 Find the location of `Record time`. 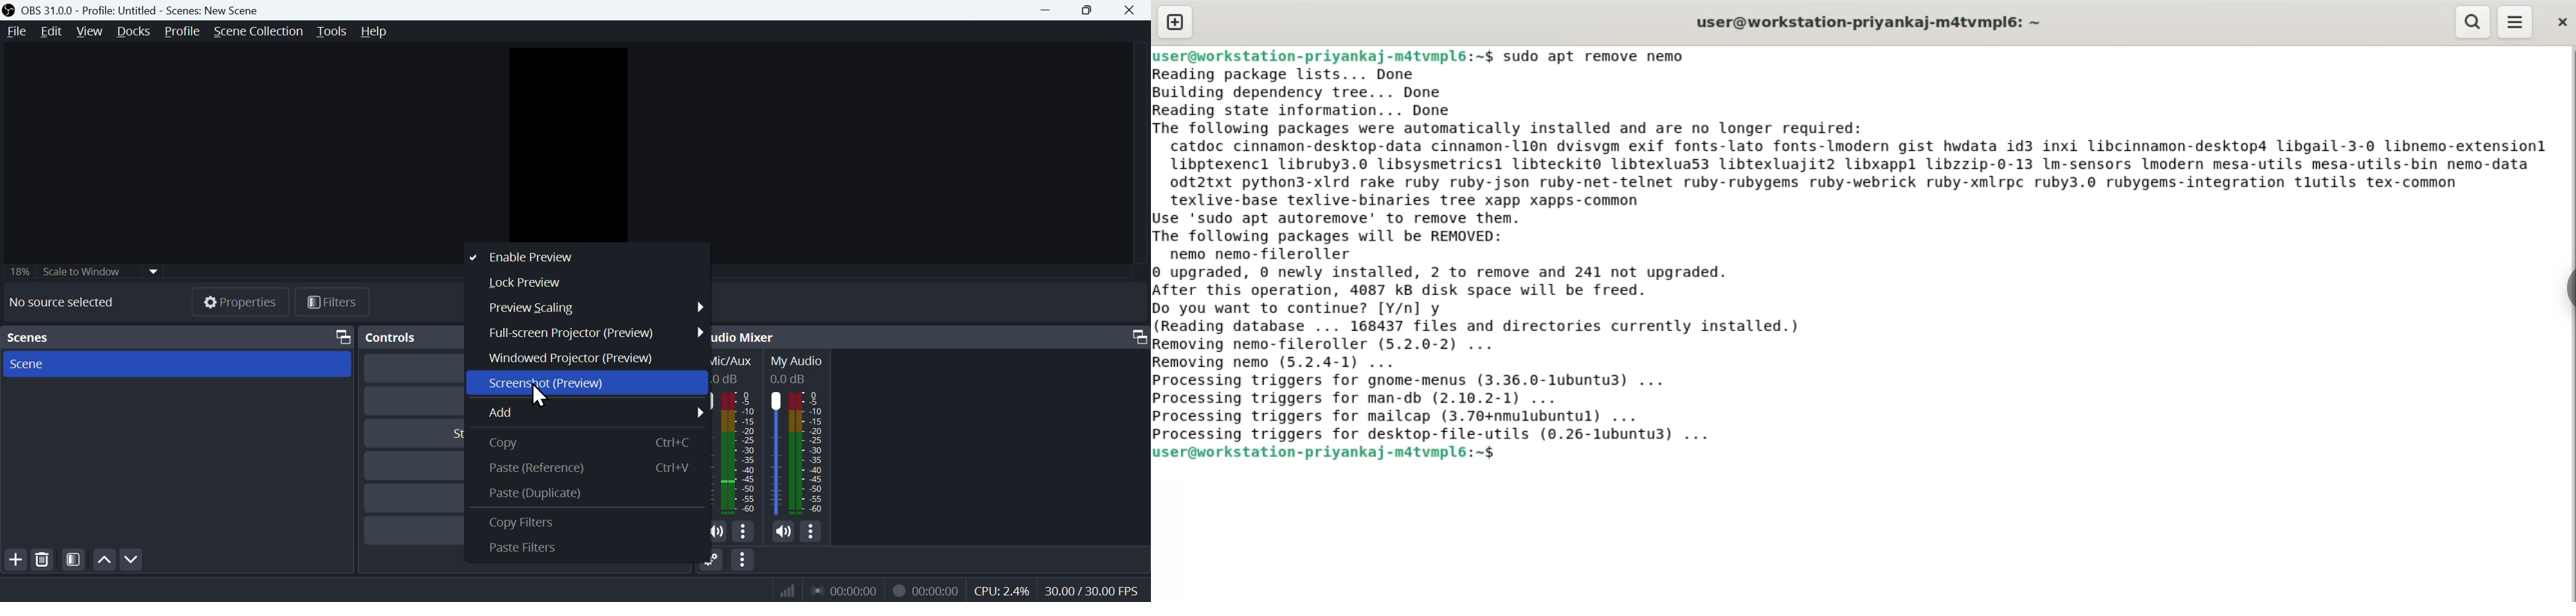

Record time is located at coordinates (928, 589).